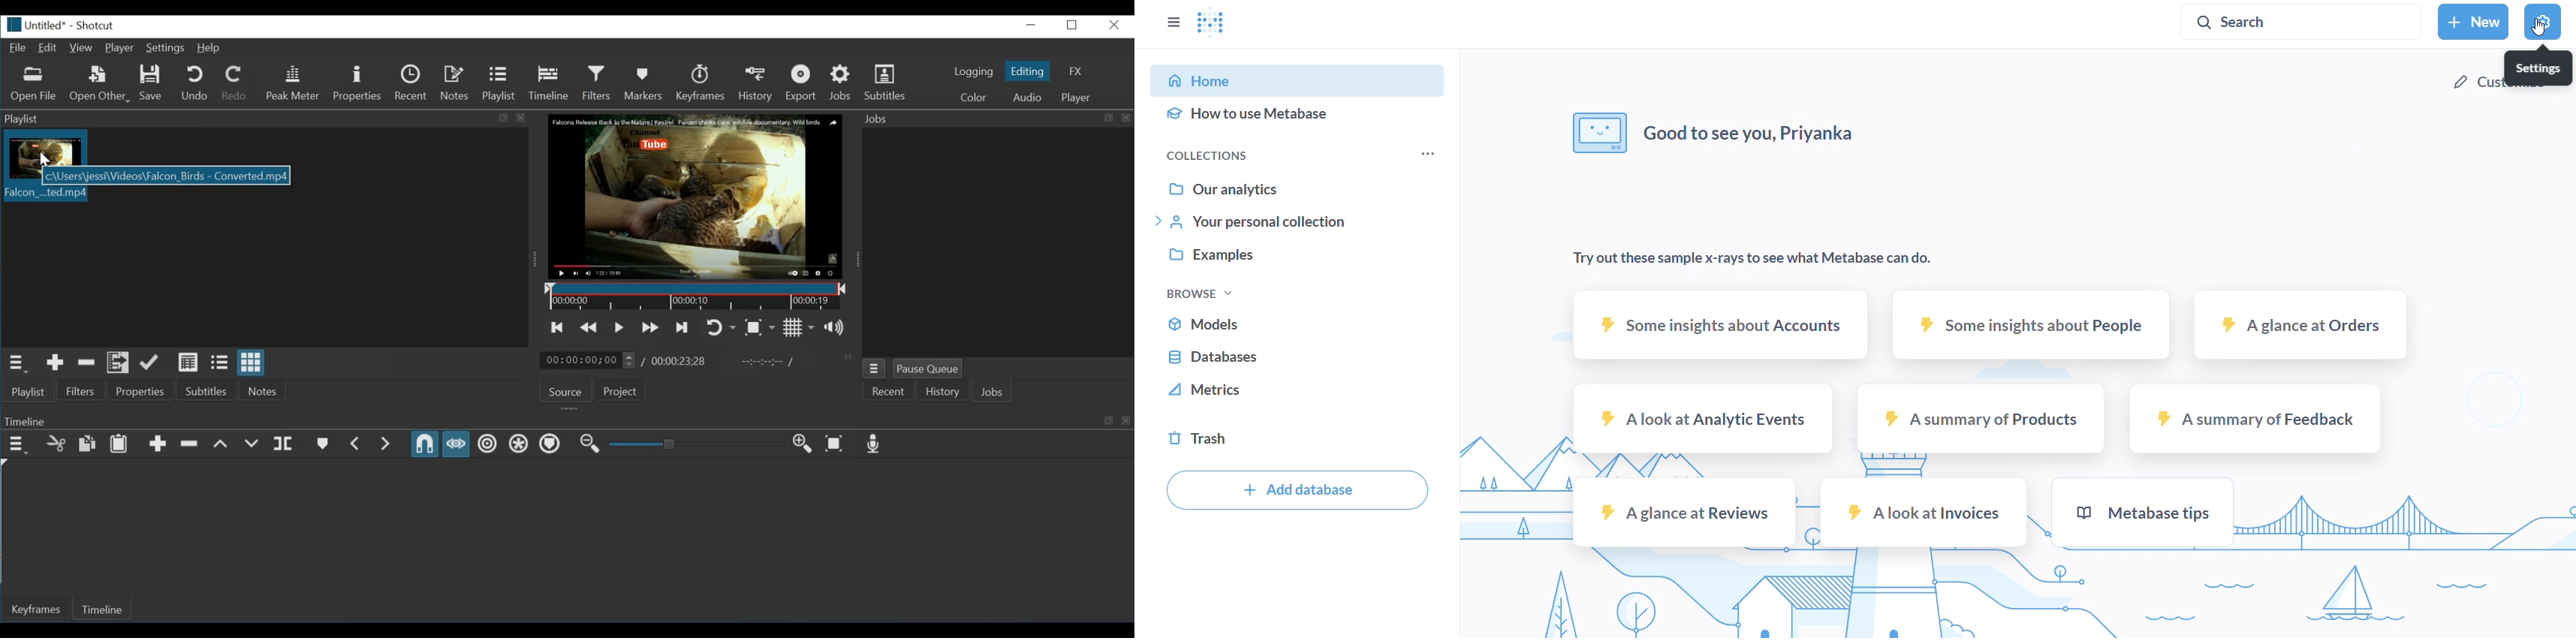 This screenshot has height=644, width=2576. What do you see at coordinates (558, 328) in the screenshot?
I see `Skip to the previous point` at bounding box center [558, 328].